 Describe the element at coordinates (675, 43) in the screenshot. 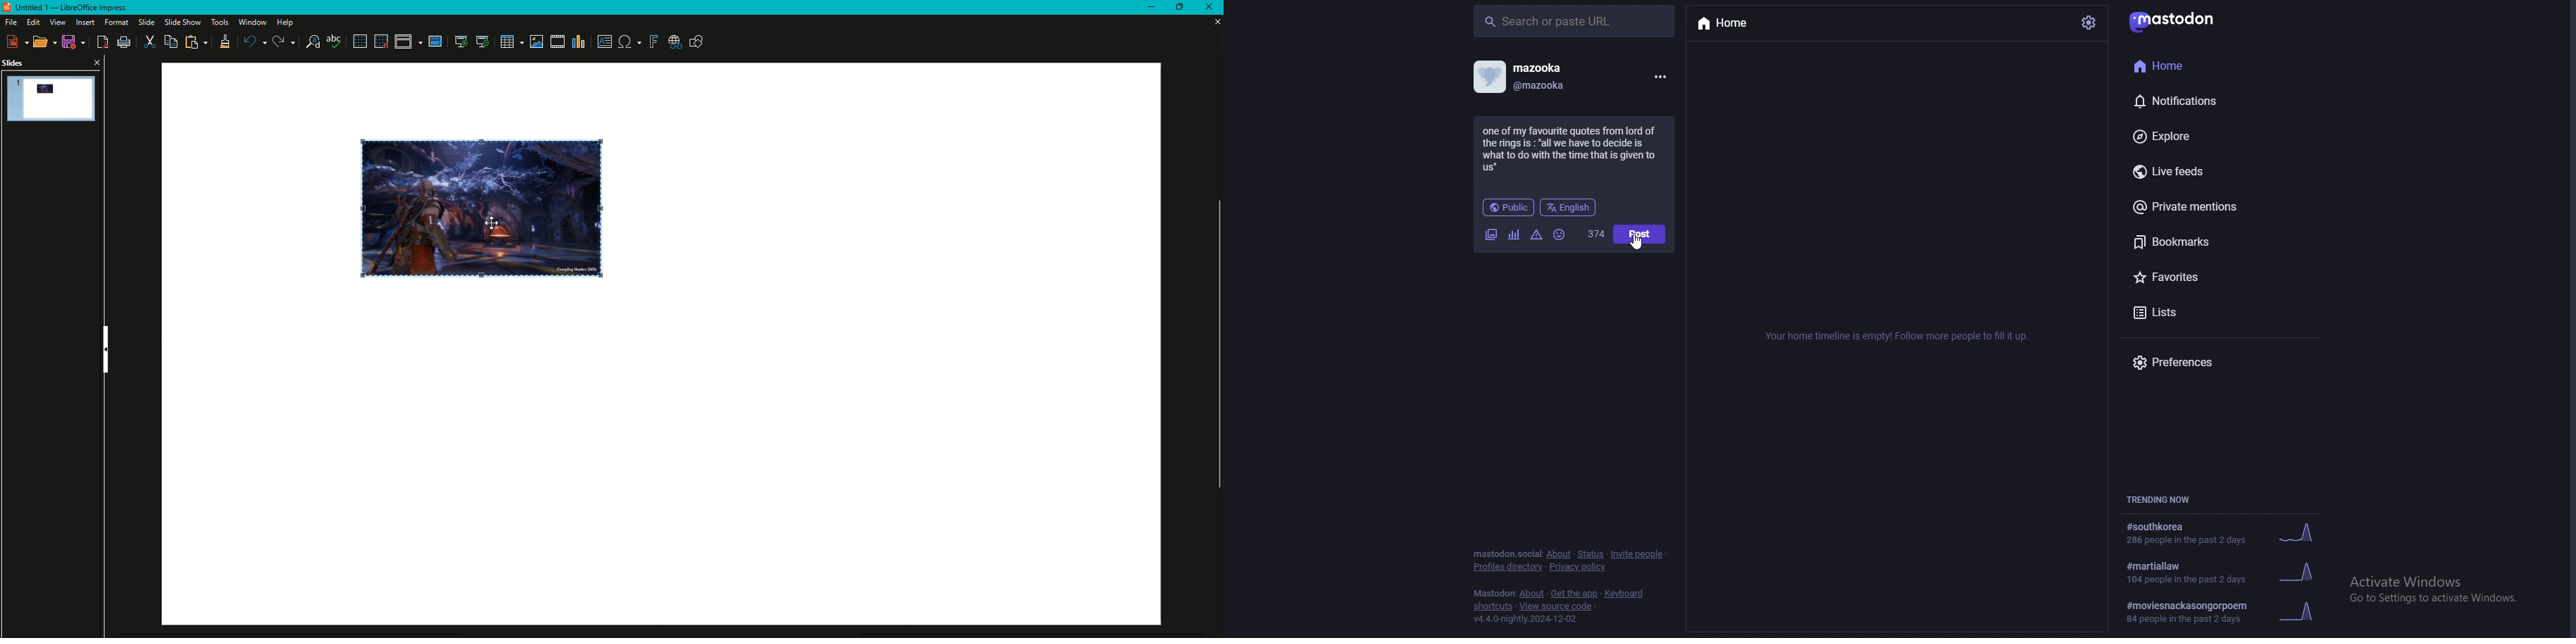

I see `Hyperlink` at that location.